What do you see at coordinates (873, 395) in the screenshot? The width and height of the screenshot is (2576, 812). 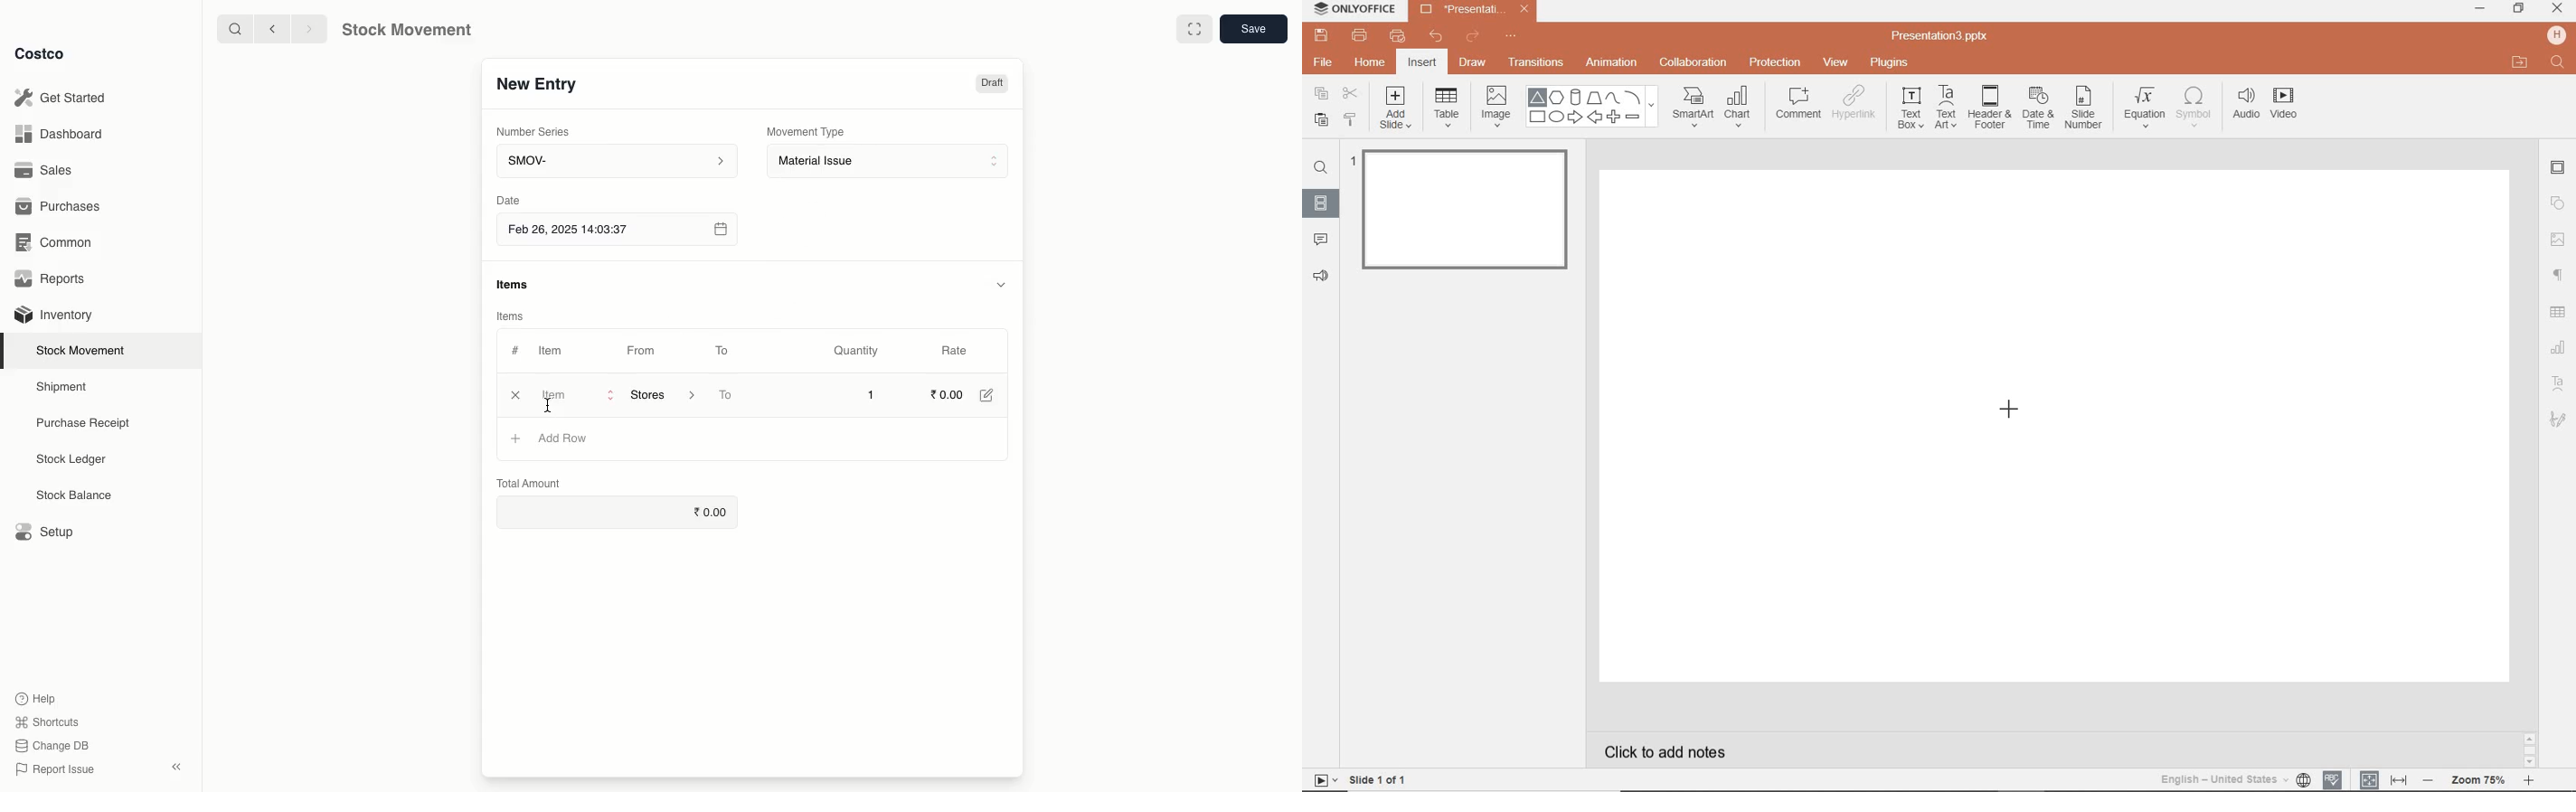 I see `1` at bounding box center [873, 395].